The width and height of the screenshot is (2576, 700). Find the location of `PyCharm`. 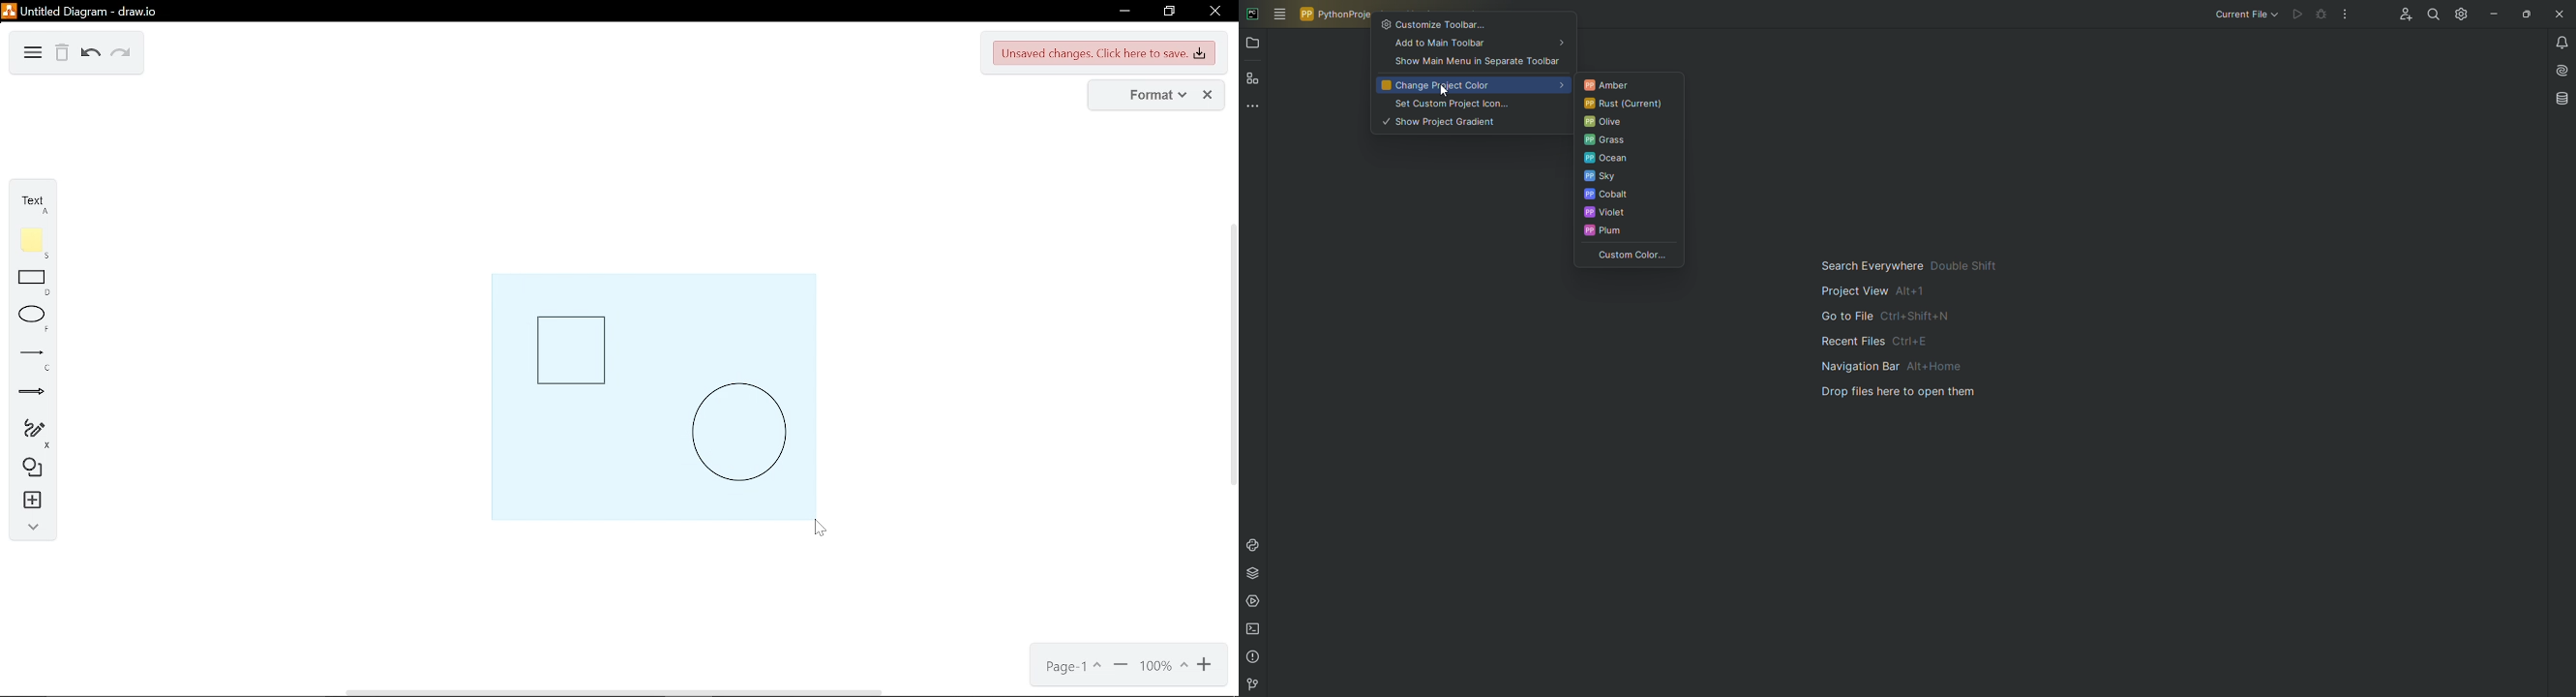

PyCharm is located at coordinates (1253, 13).